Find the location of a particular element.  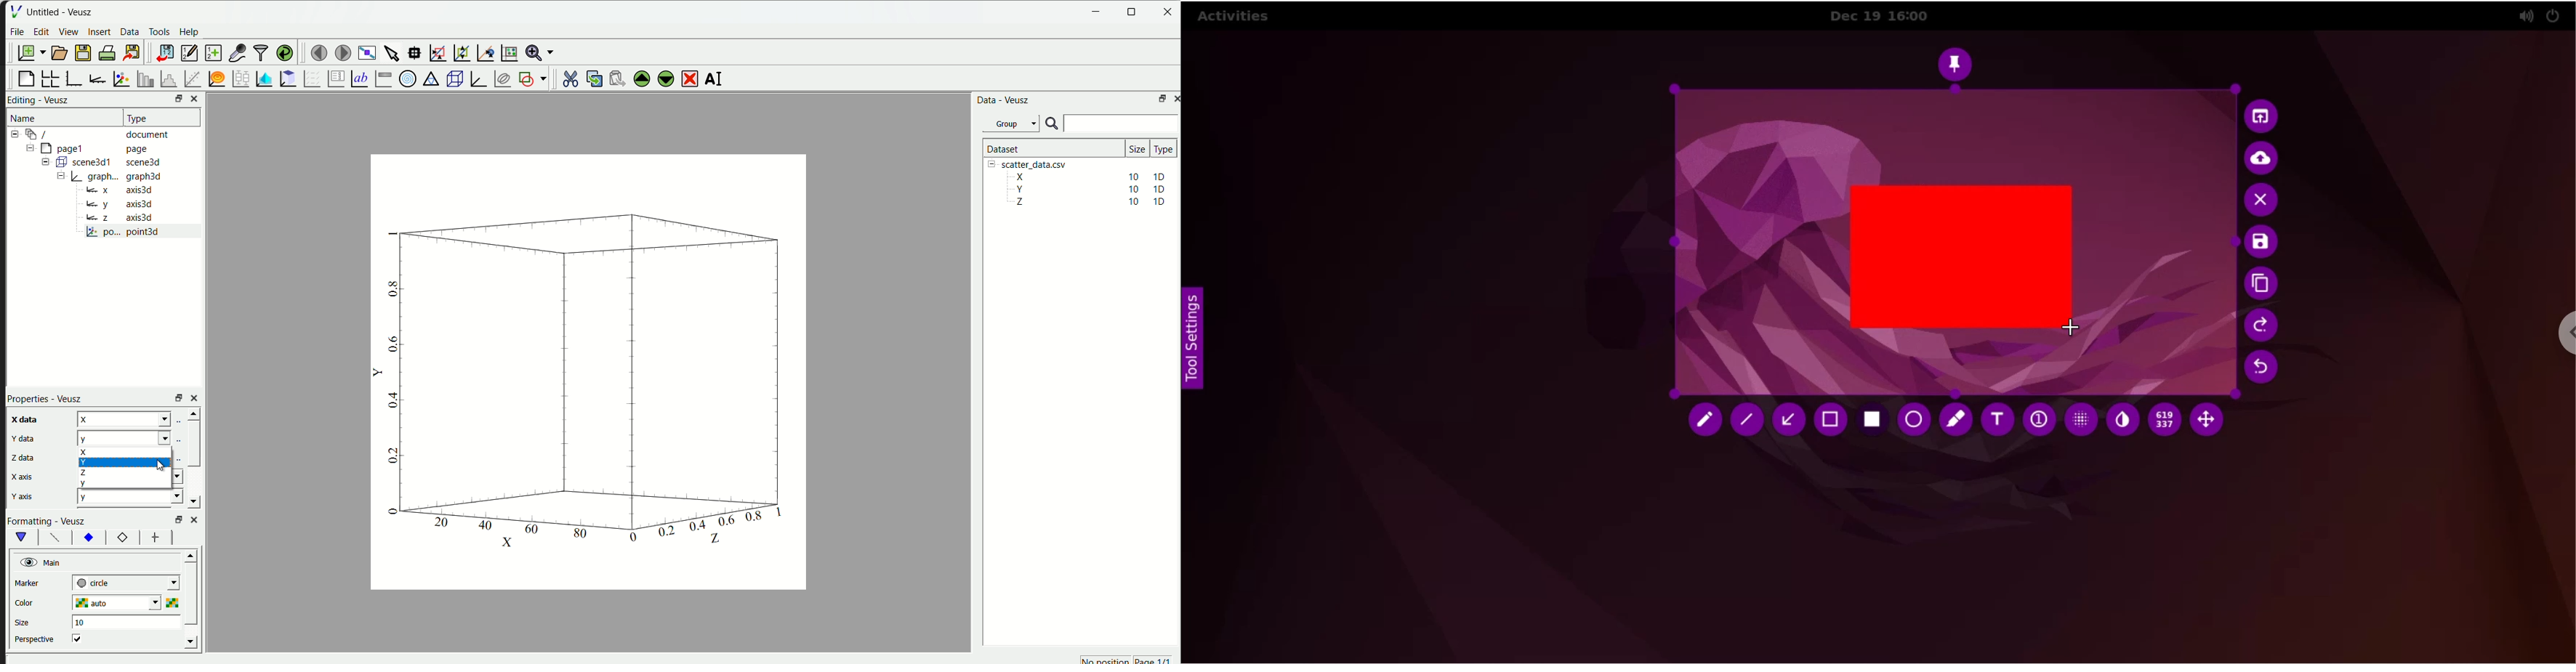

3D Graph is located at coordinates (476, 78).